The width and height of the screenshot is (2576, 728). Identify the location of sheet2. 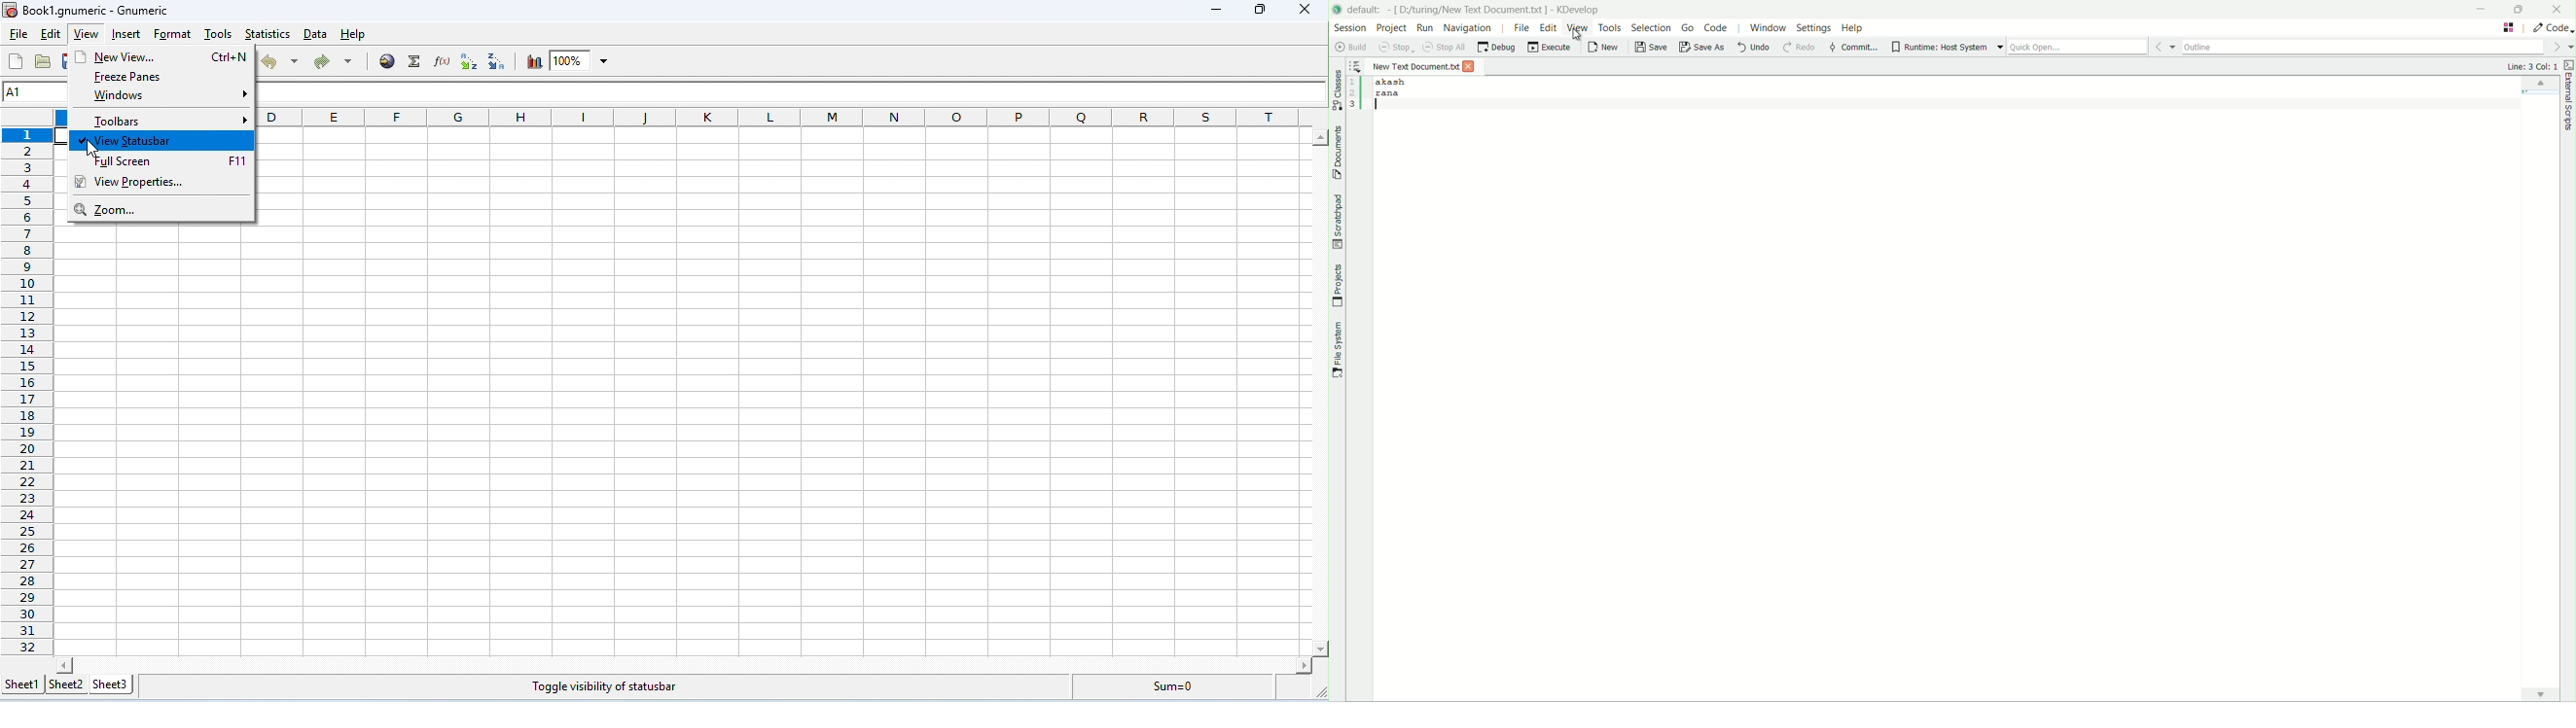
(65, 686).